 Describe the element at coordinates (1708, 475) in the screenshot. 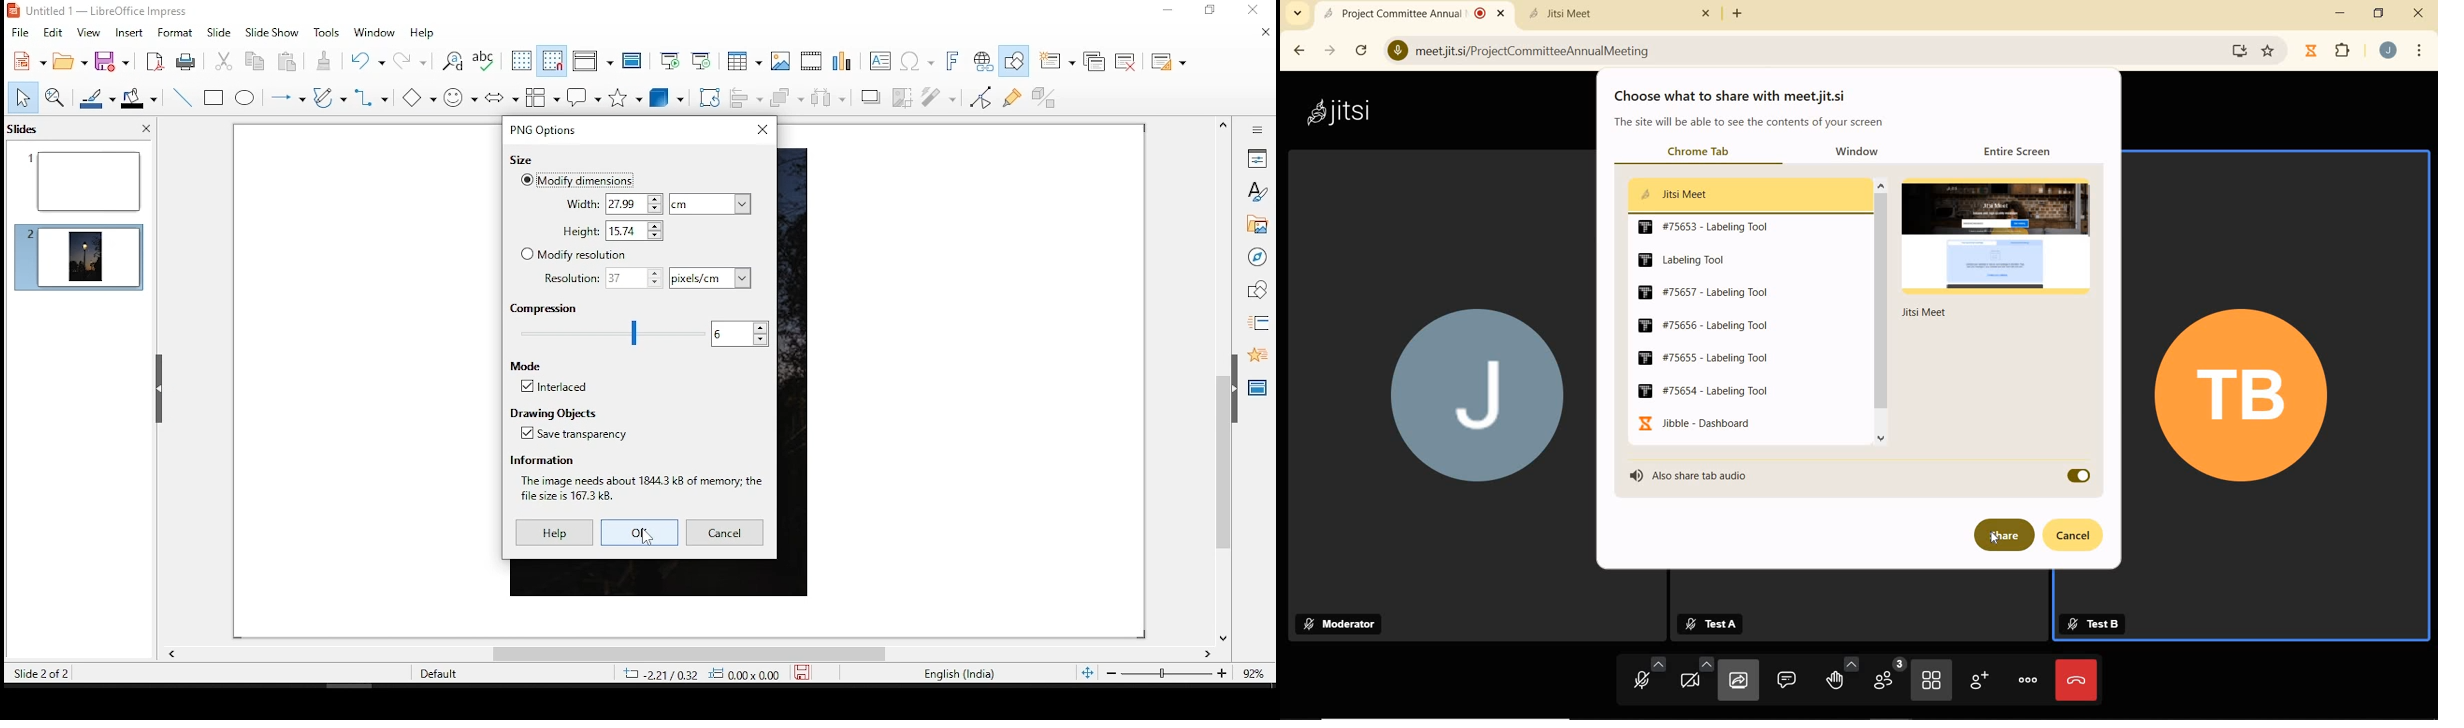

I see `ALSO SHARE TAB AUDIO` at that location.